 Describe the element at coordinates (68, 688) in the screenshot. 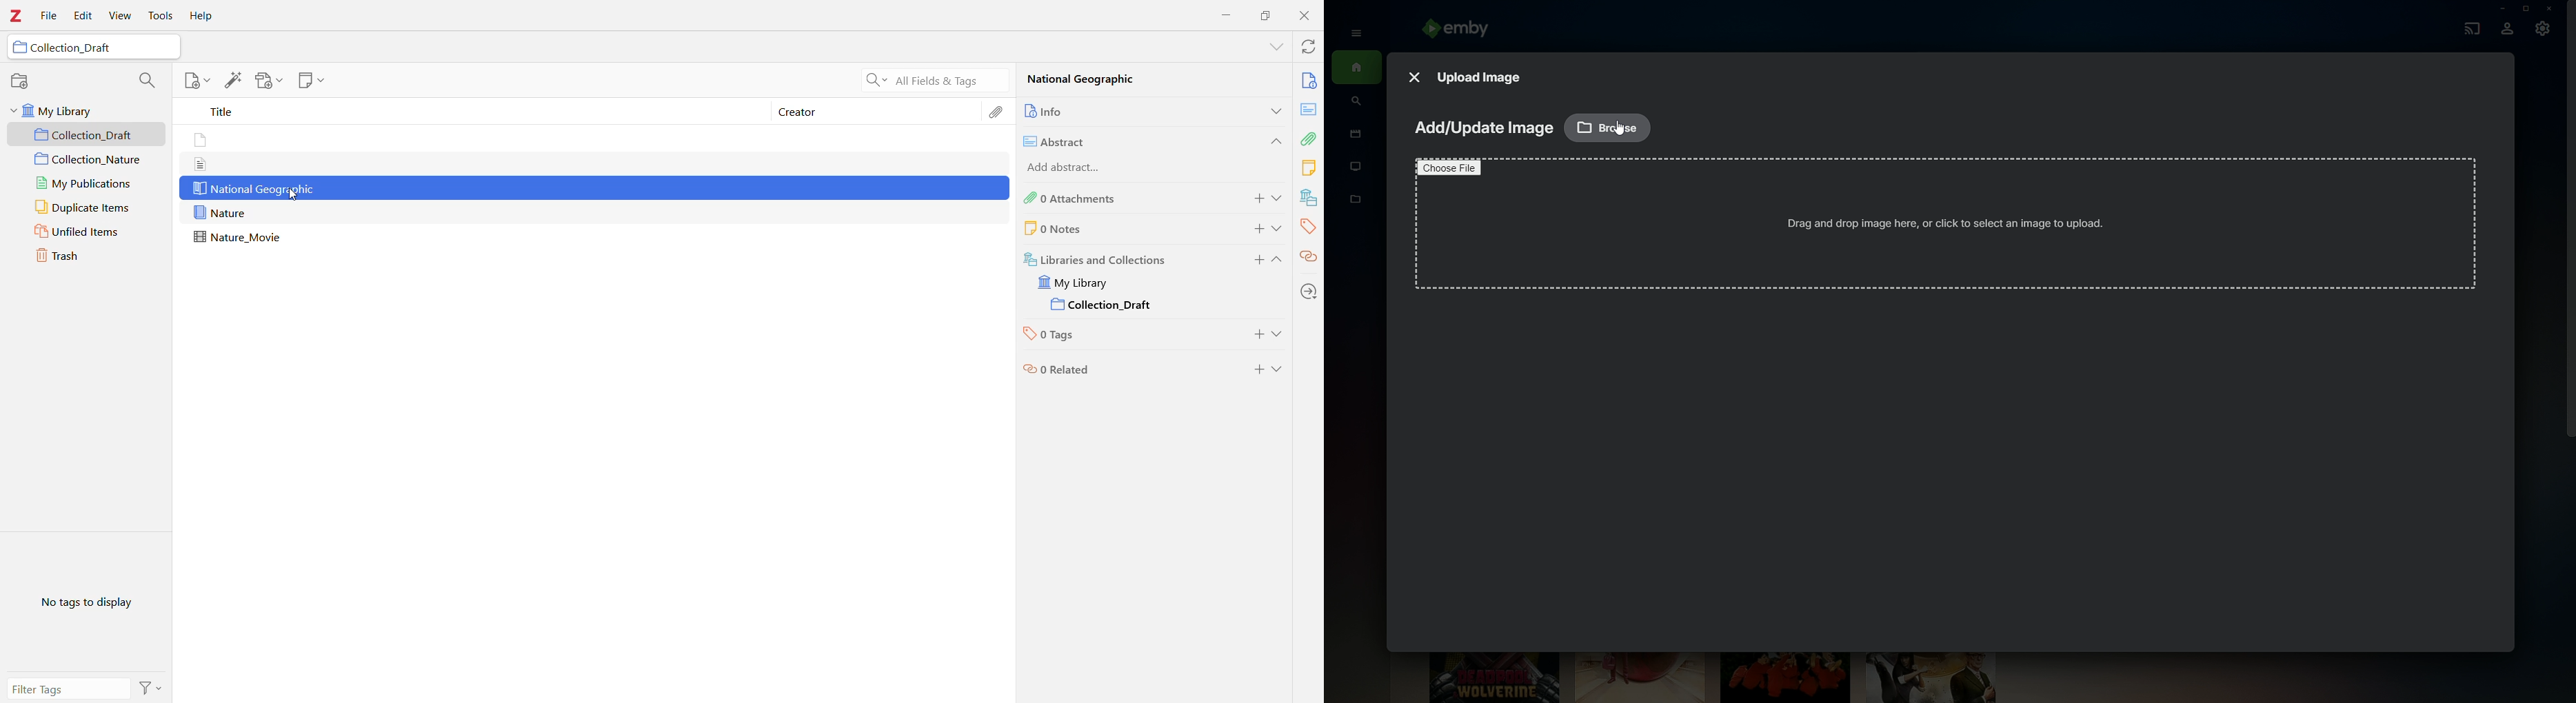

I see `Filter Tags` at that location.